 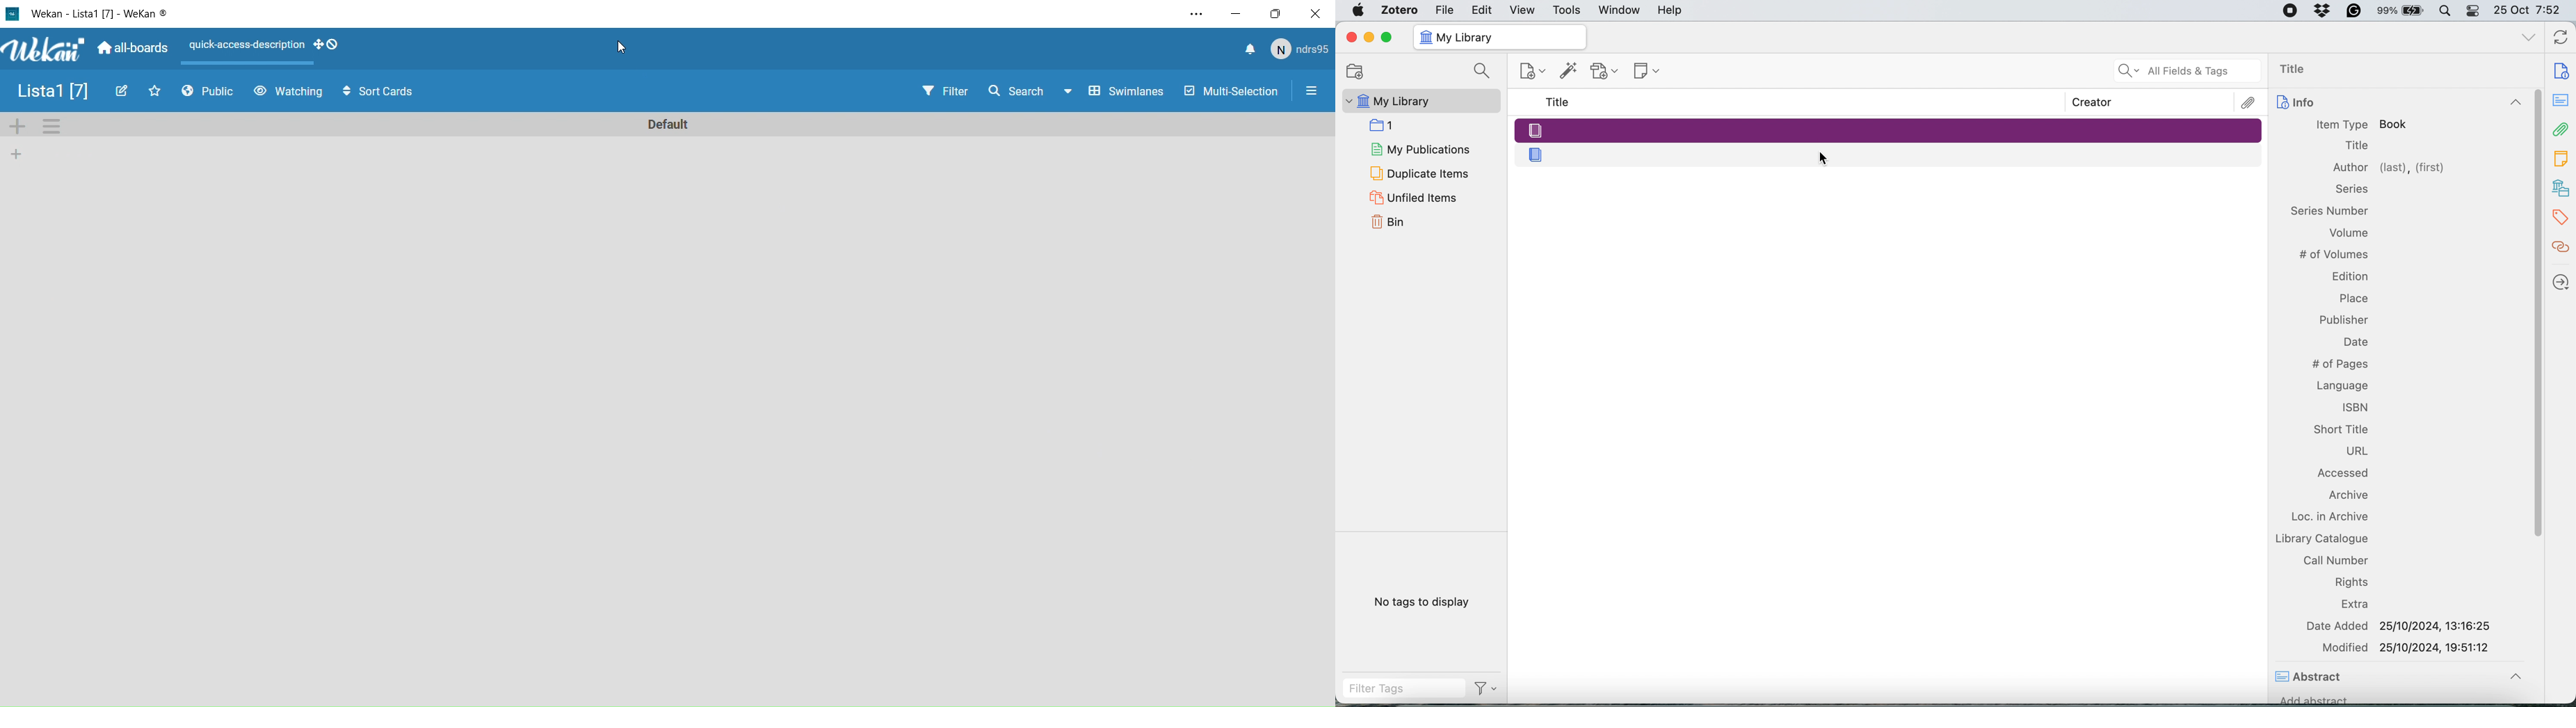 What do you see at coordinates (2345, 474) in the screenshot?
I see `Accessed` at bounding box center [2345, 474].